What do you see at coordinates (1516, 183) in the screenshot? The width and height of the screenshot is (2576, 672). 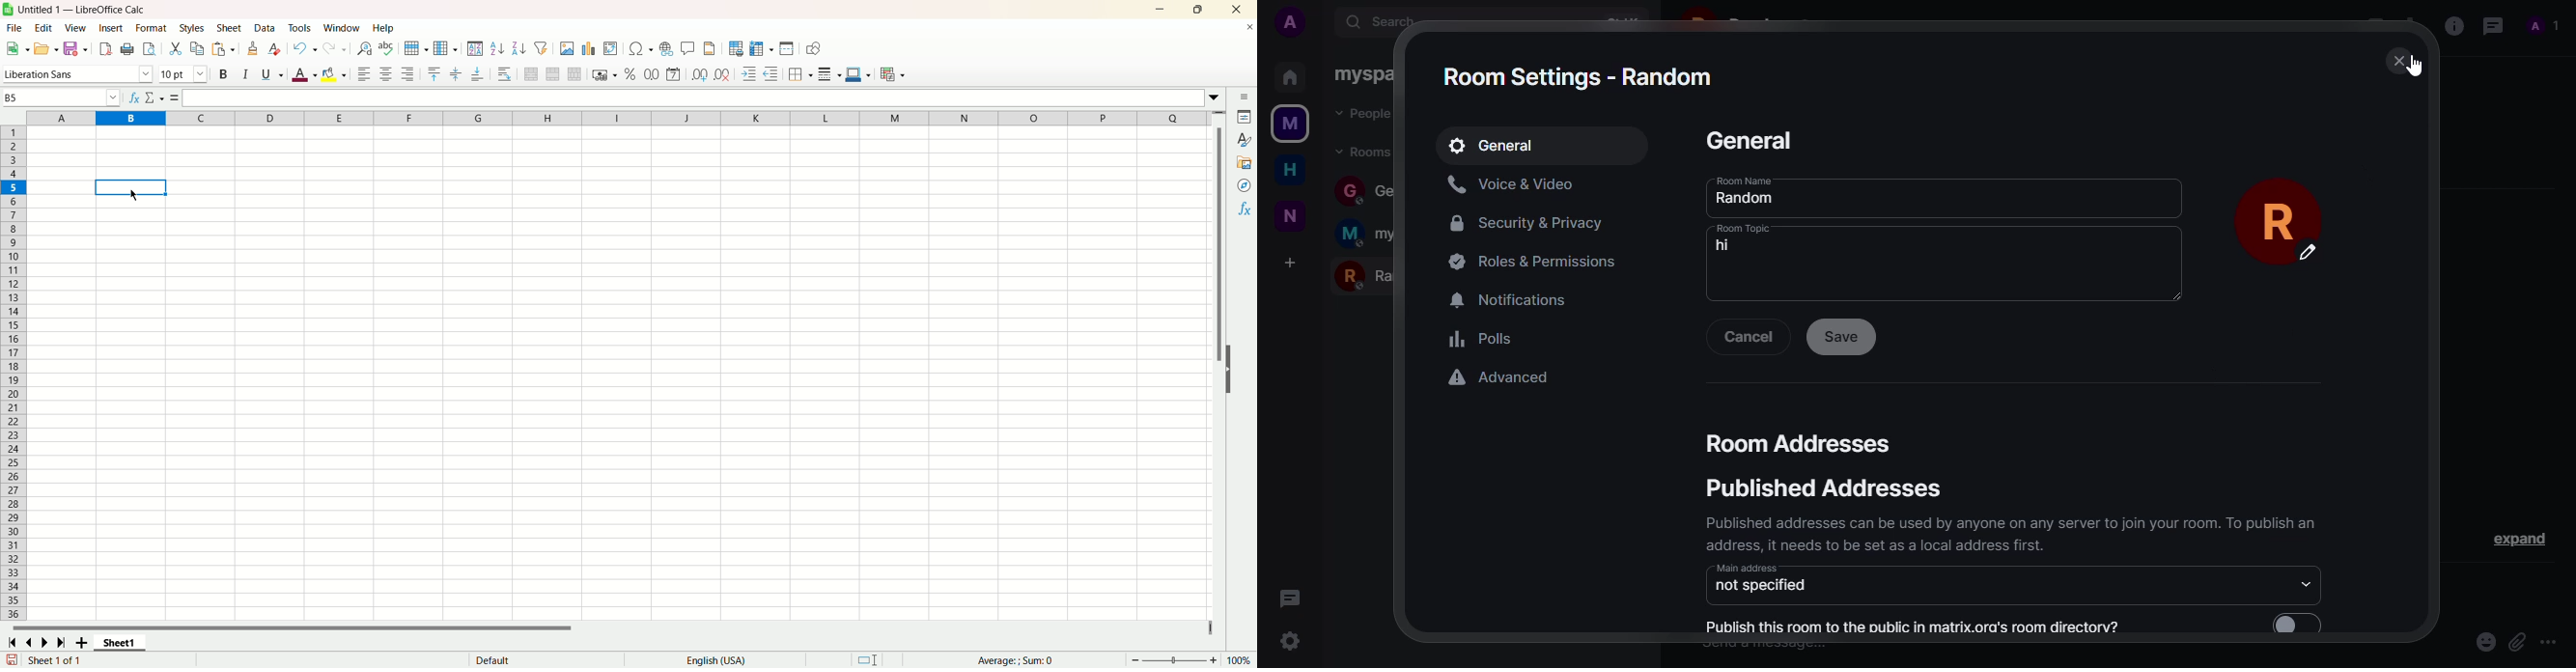 I see `voice&video` at bounding box center [1516, 183].